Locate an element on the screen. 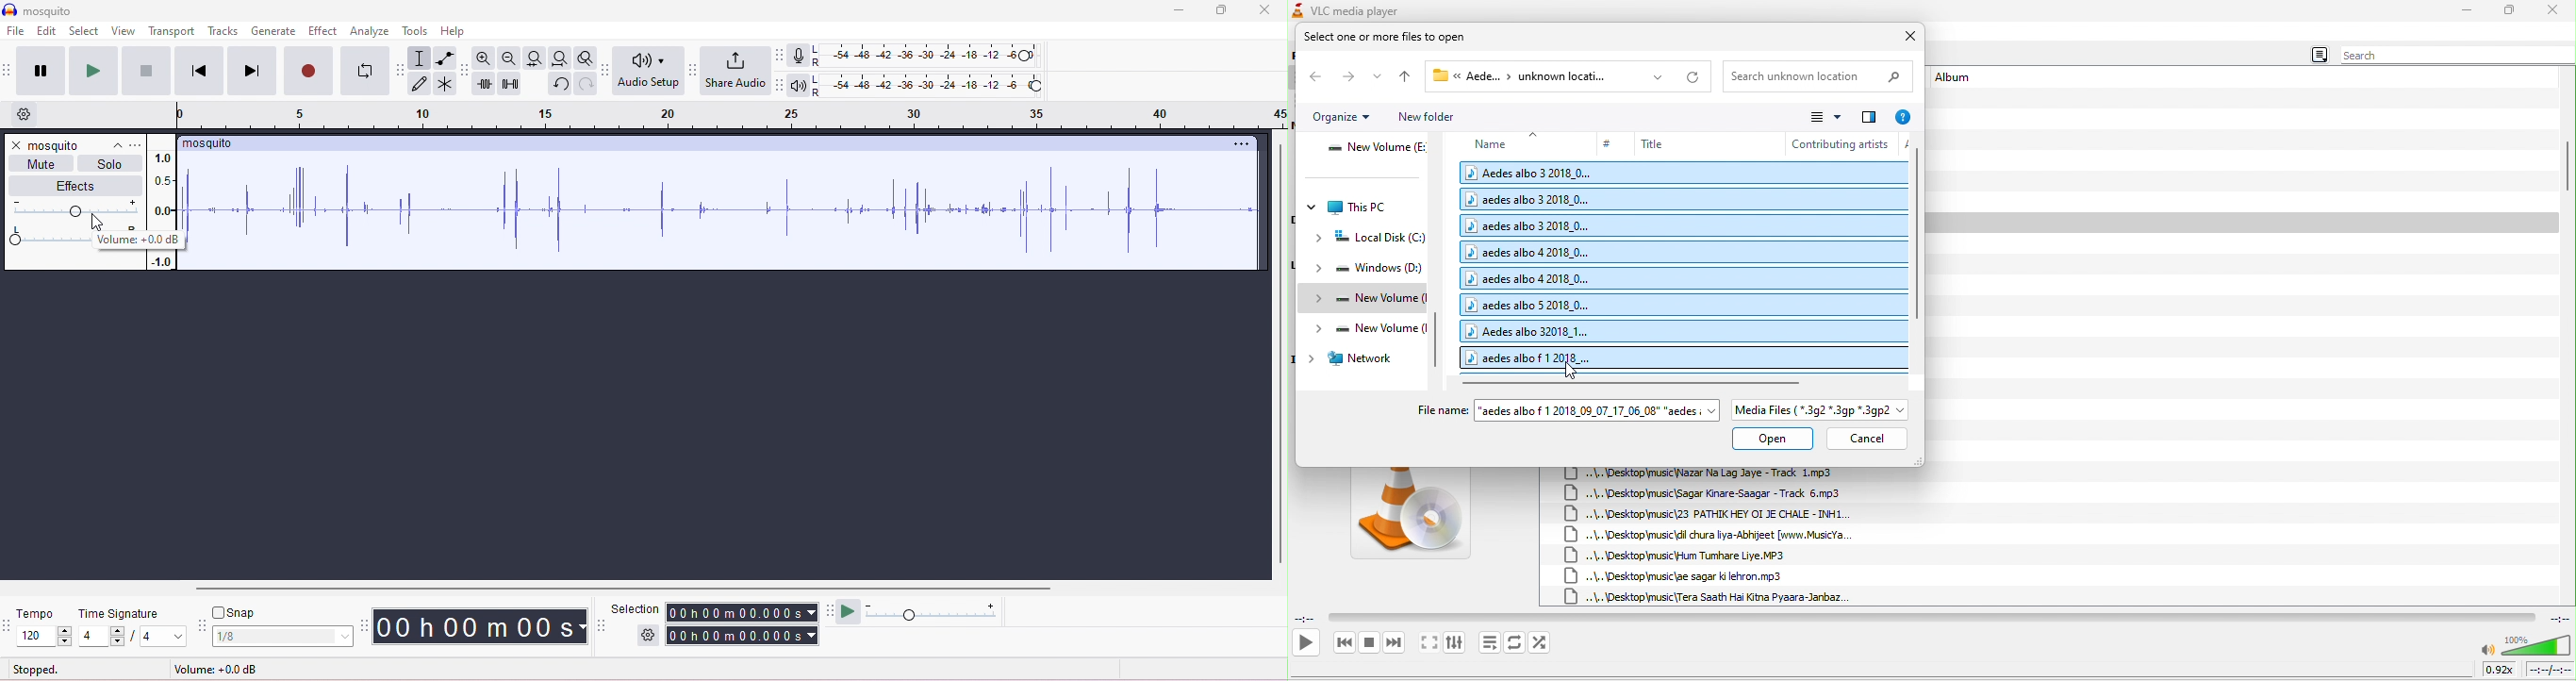 The image size is (2576, 700). fit project to width is located at coordinates (559, 58).